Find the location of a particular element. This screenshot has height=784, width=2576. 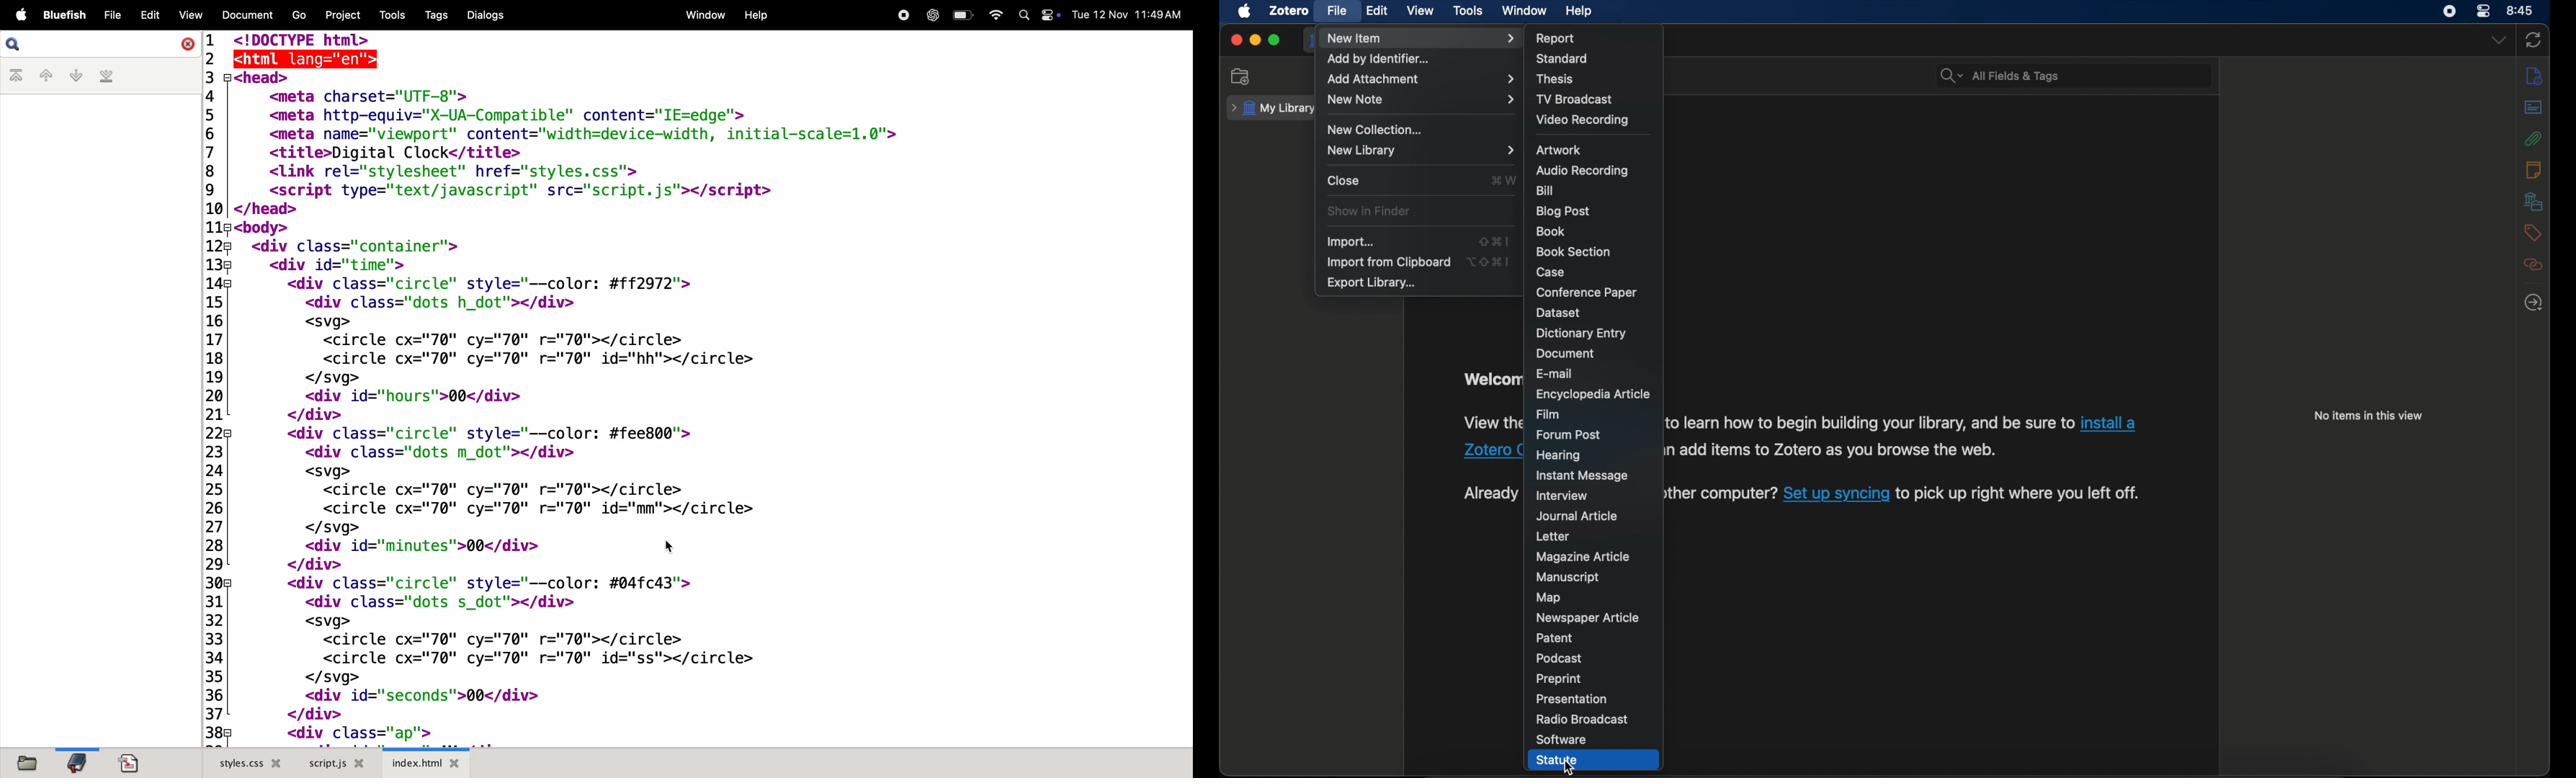

file is located at coordinates (1336, 10).